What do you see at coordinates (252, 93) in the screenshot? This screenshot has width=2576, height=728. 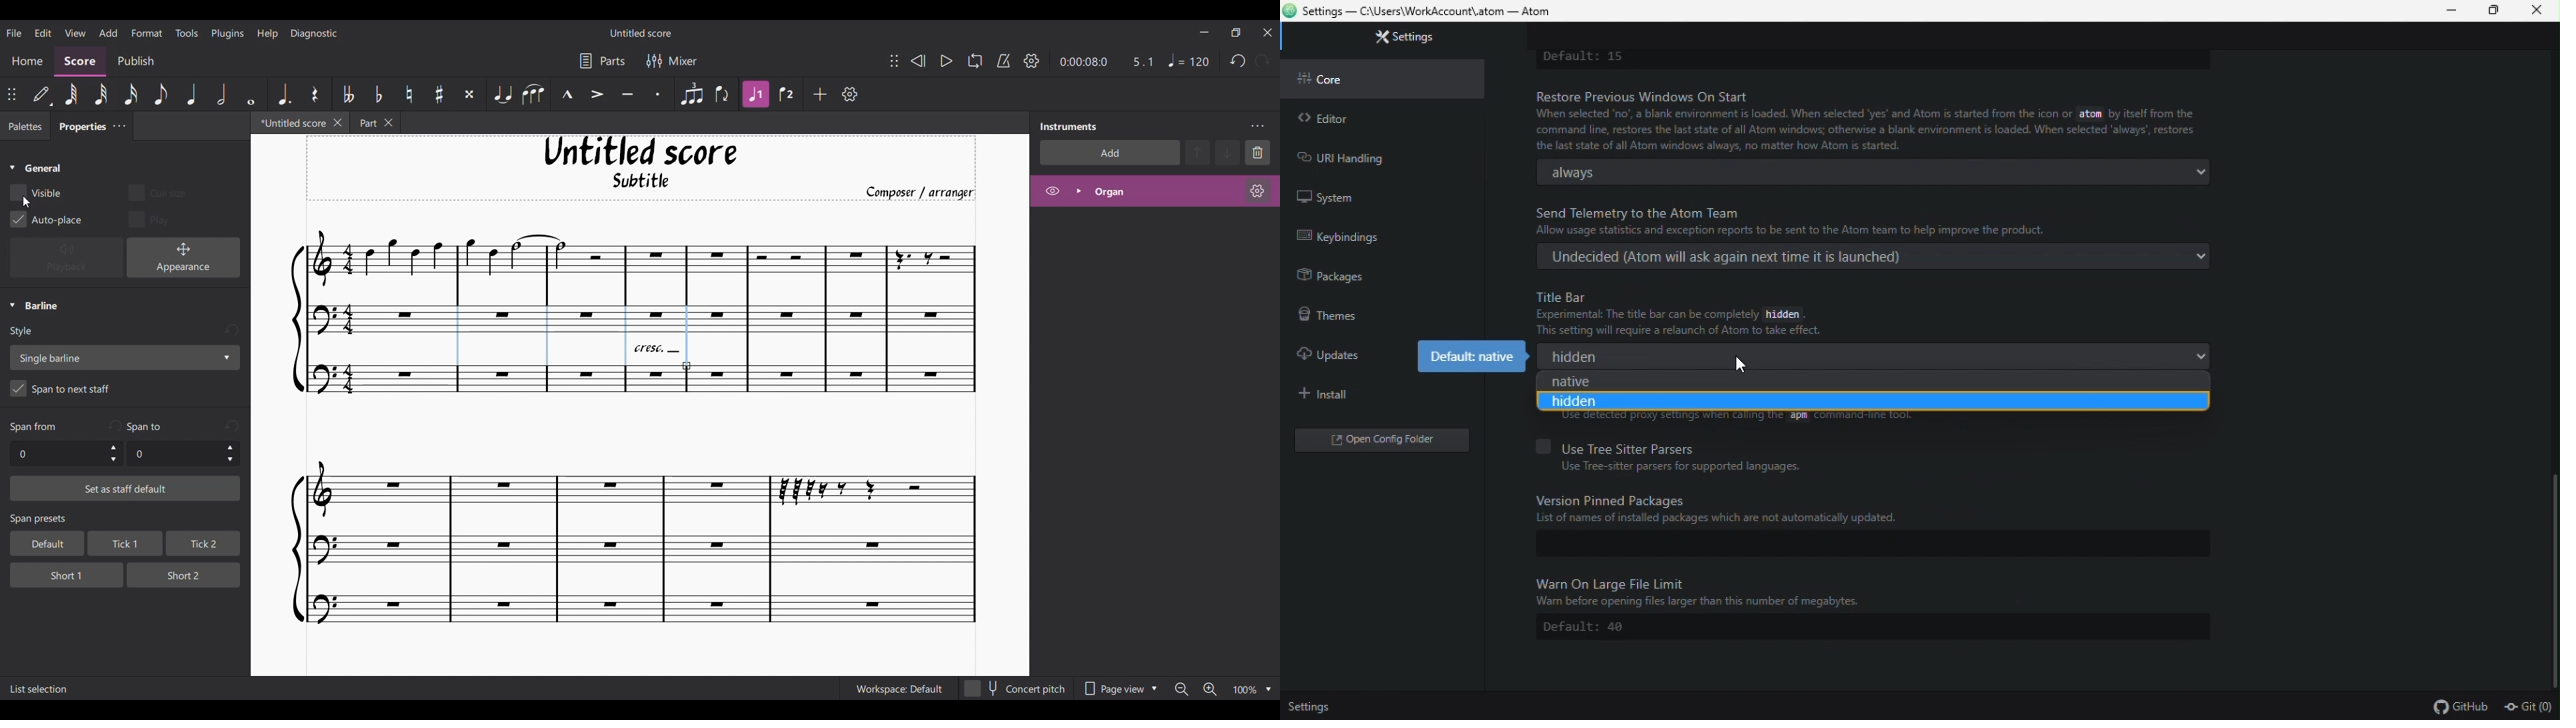 I see `Whole note` at bounding box center [252, 93].